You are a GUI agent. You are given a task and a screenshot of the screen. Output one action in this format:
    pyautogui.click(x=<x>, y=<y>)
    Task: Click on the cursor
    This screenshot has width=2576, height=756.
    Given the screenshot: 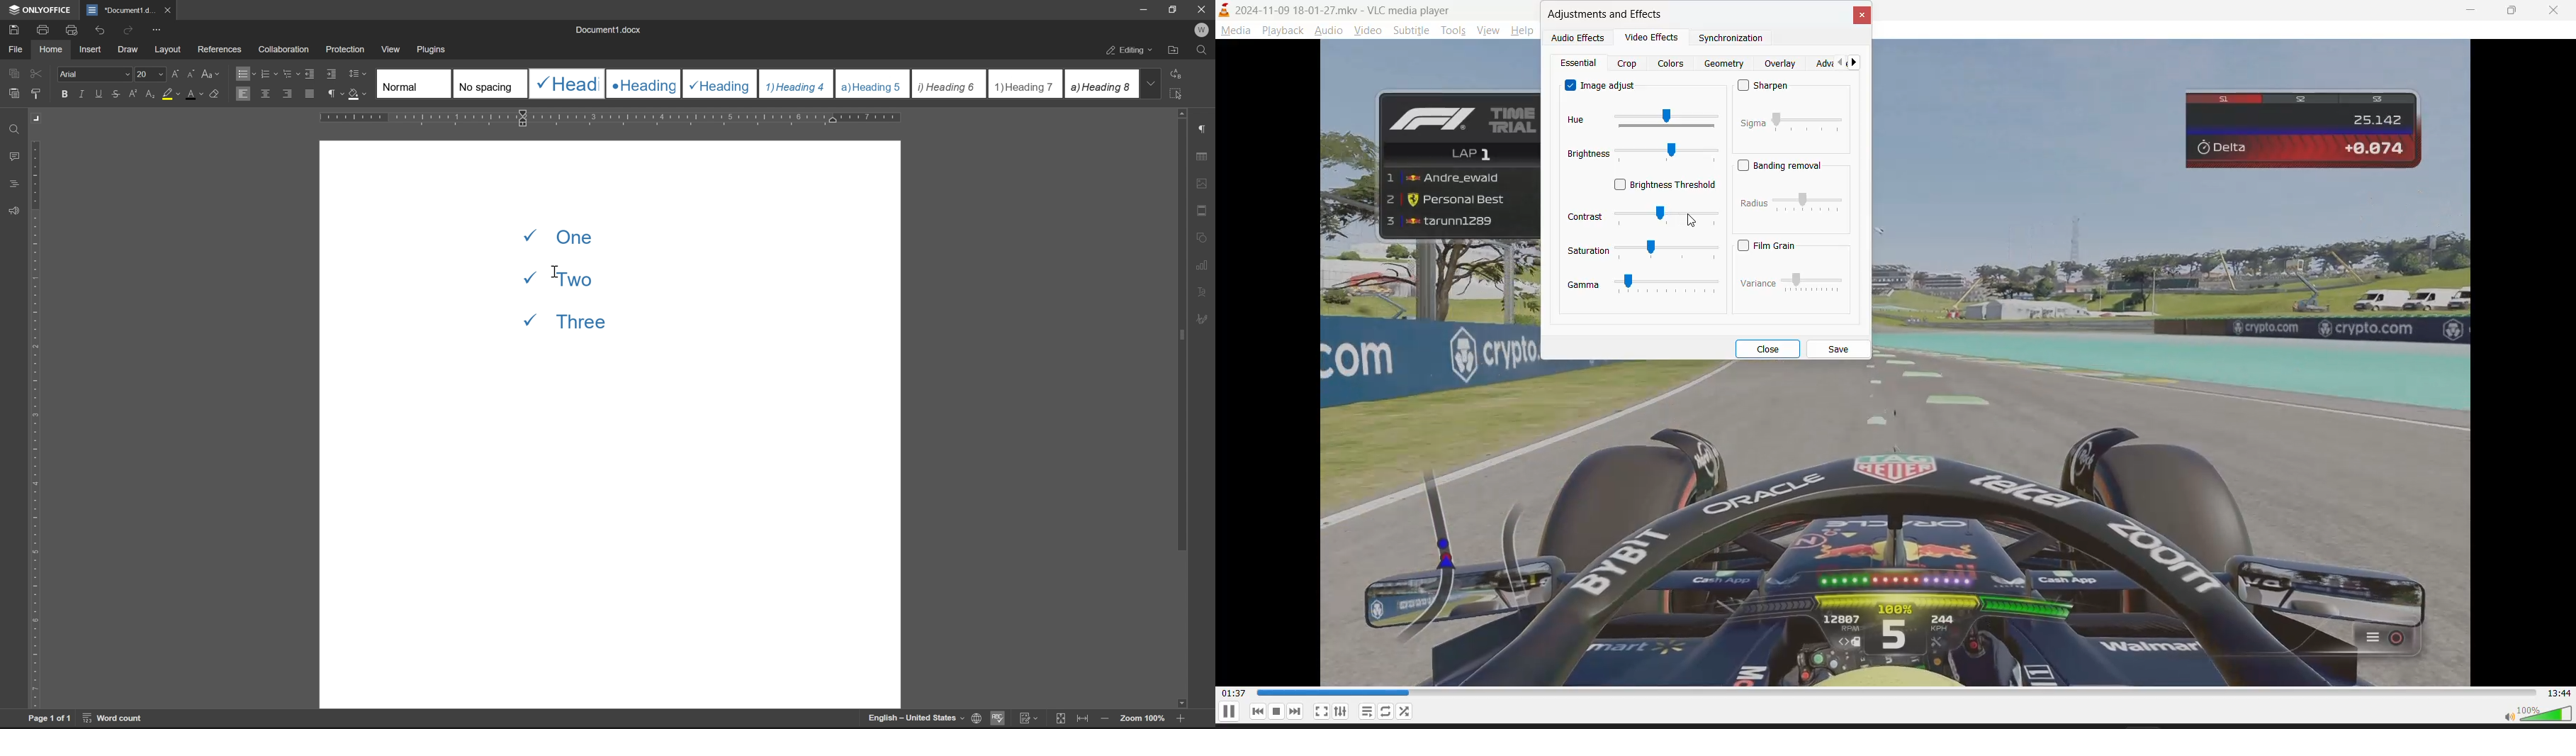 What is the action you would take?
    pyautogui.click(x=554, y=271)
    